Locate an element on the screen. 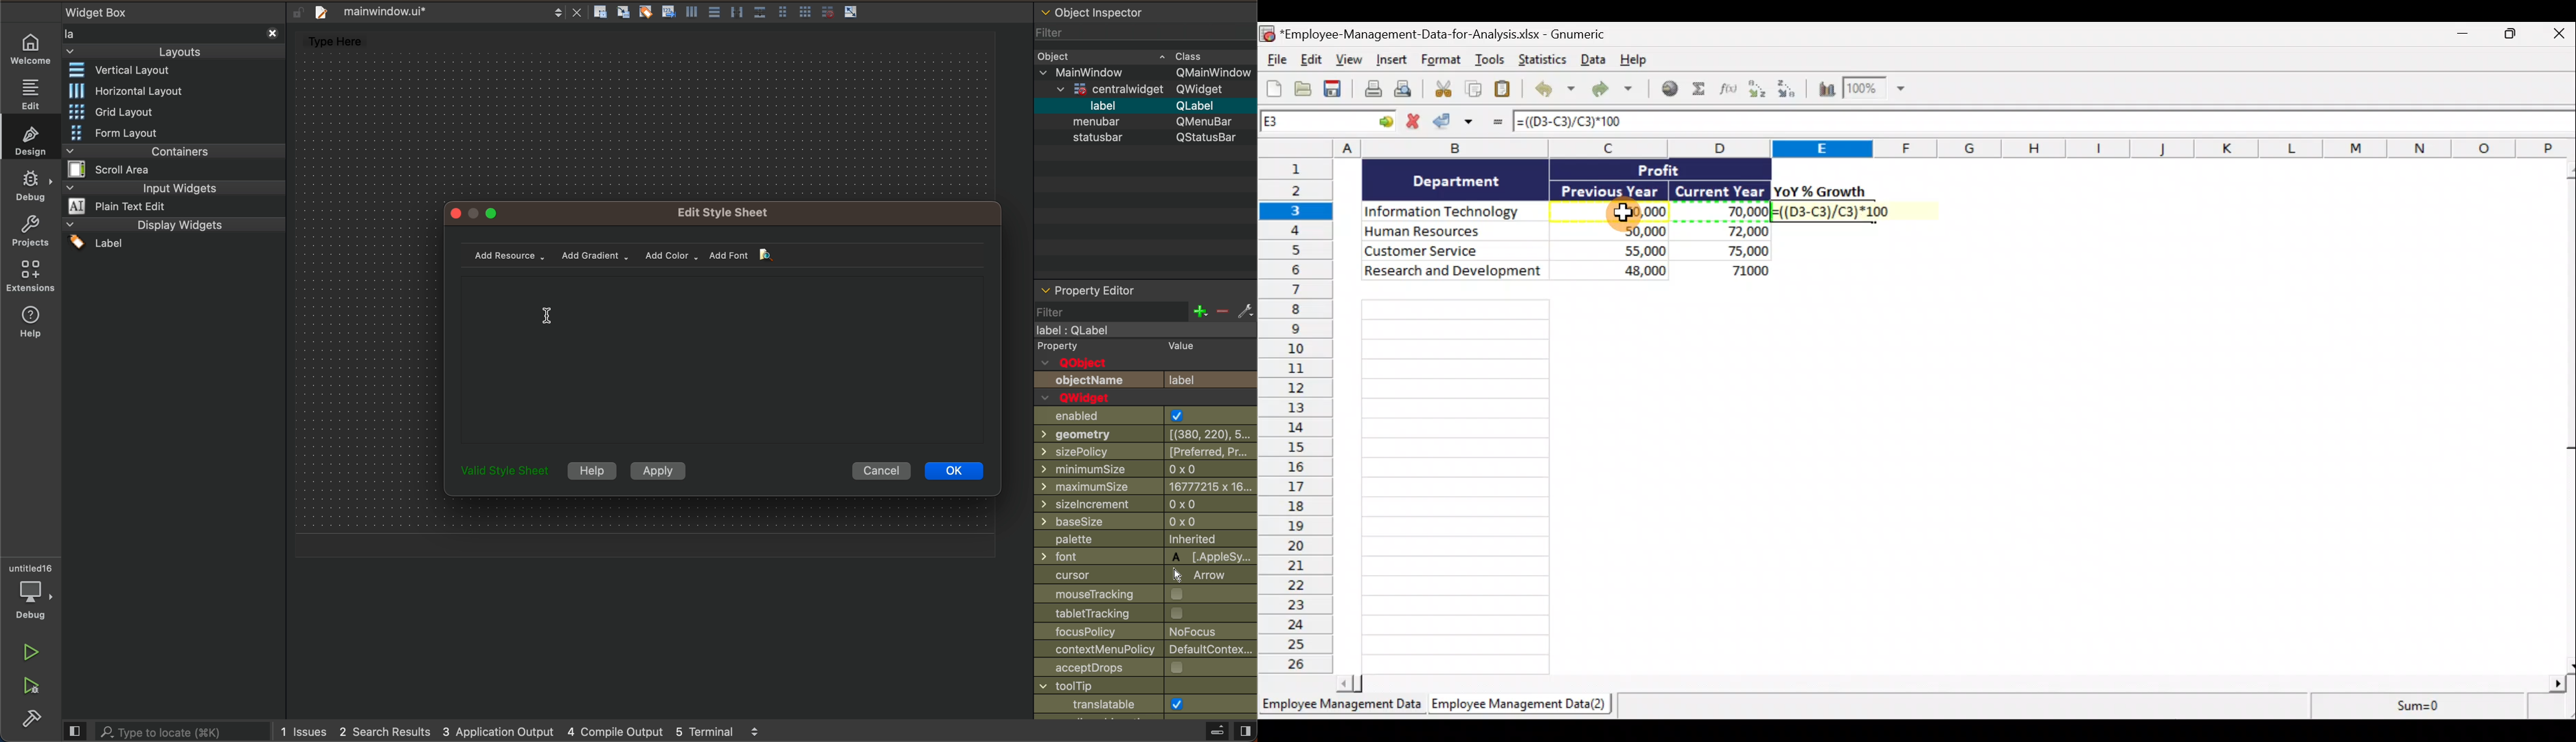  grid layout is located at coordinates (128, 112).